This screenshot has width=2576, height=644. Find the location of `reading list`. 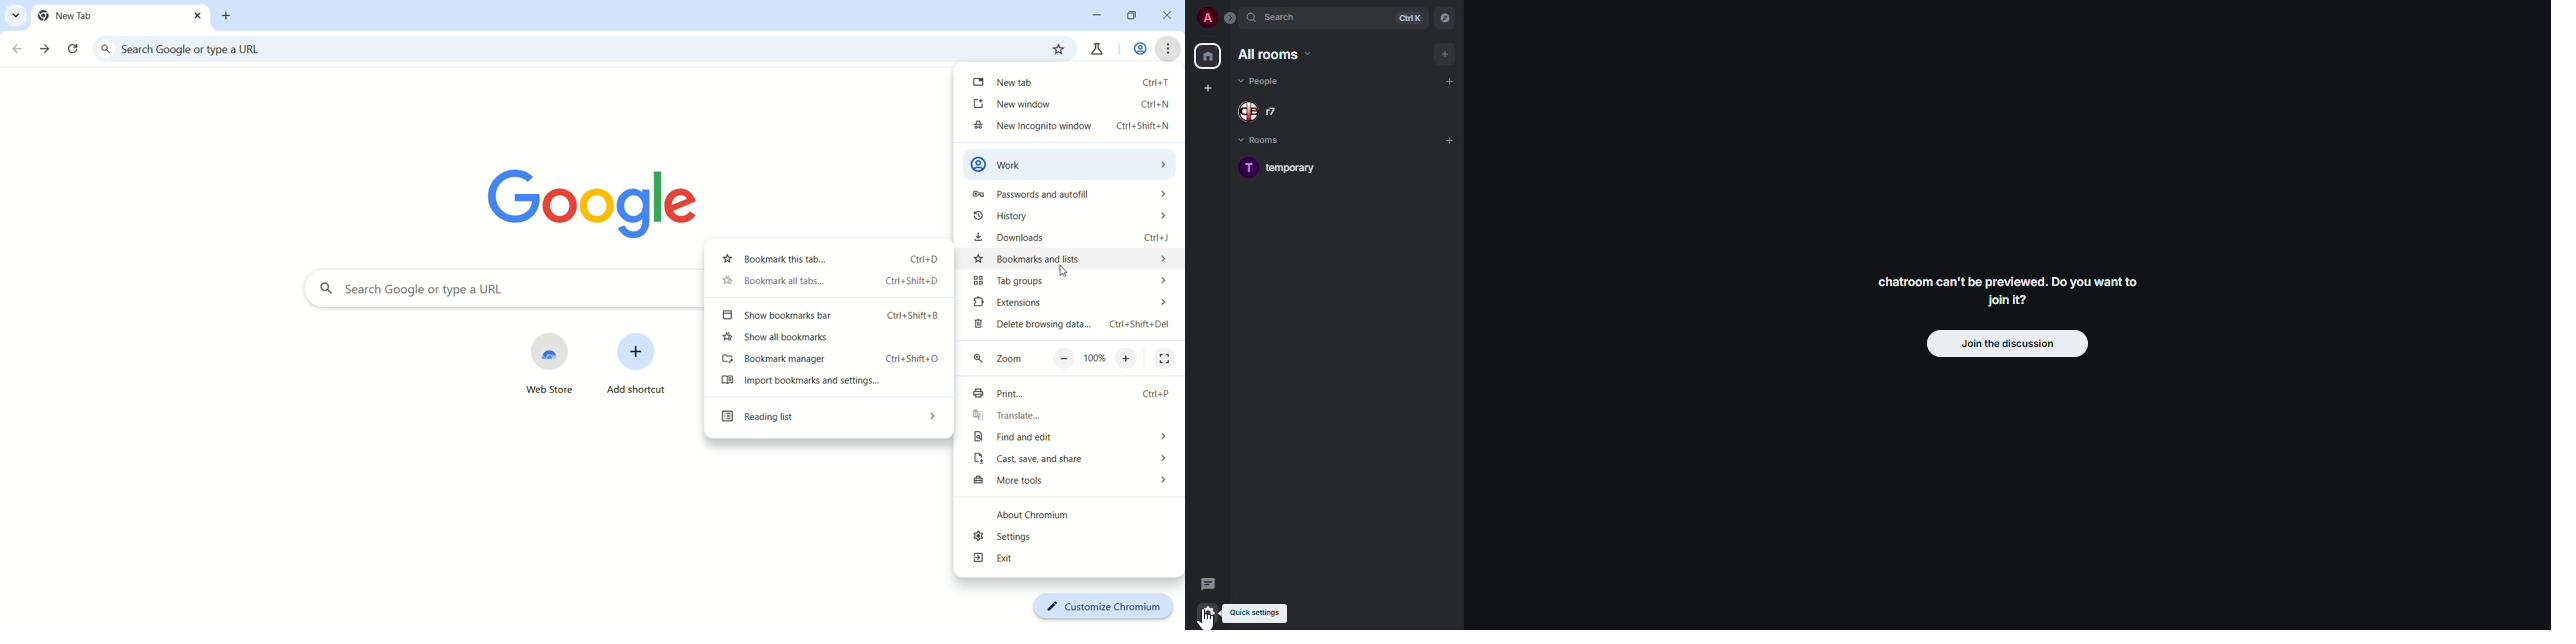

reading list is located at coordinates (827, 420).